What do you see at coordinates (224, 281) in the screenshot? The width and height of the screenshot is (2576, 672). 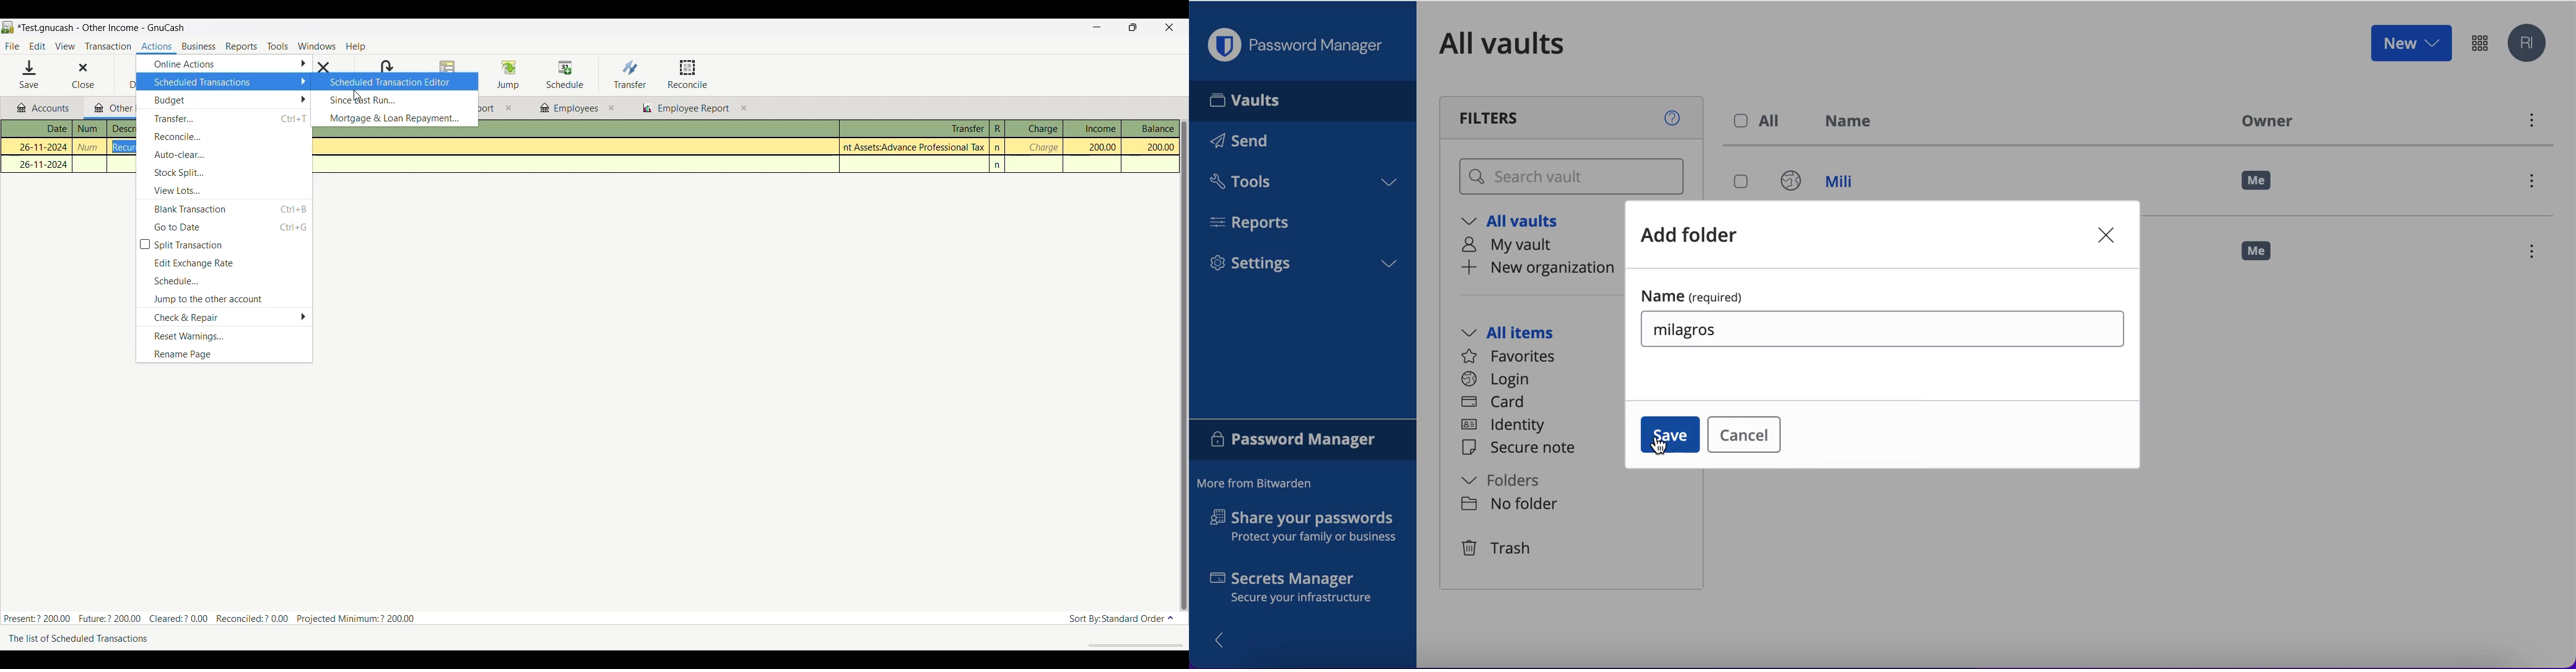 I see `Schedule` at bounding box center [224, 281].